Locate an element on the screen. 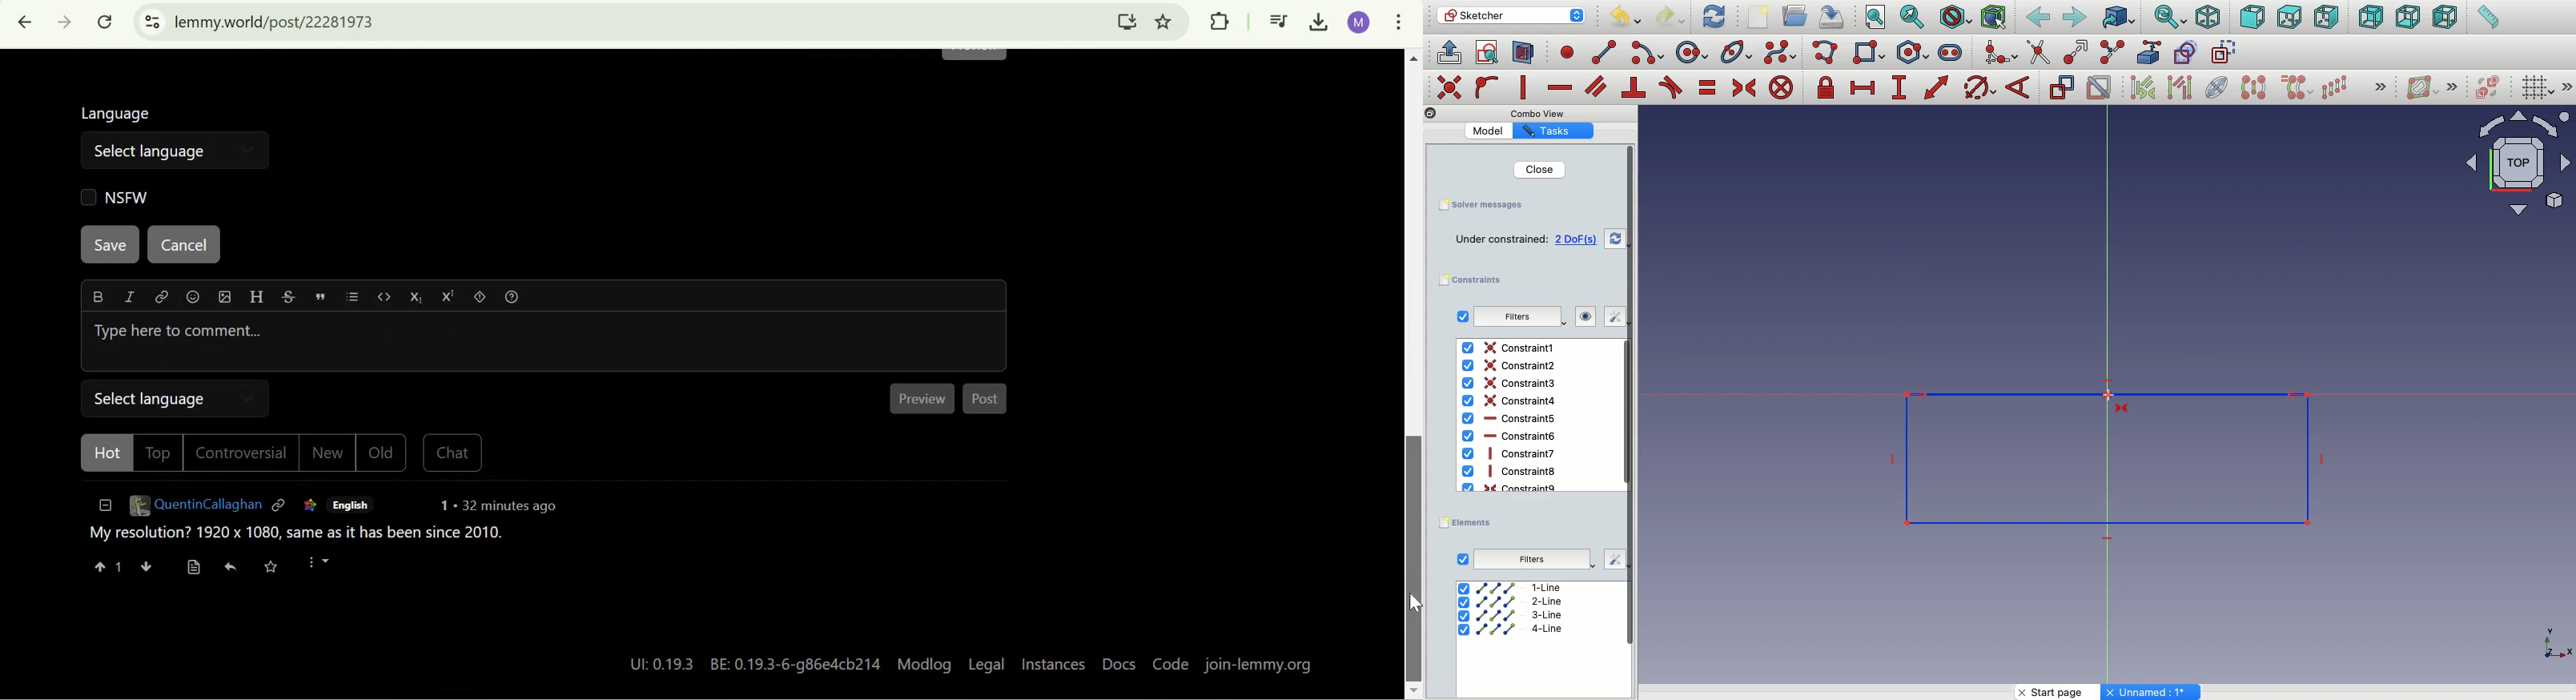 The height and width of the screenshot is (700, 2576). Fit all is located at coordinates (1874, 18).